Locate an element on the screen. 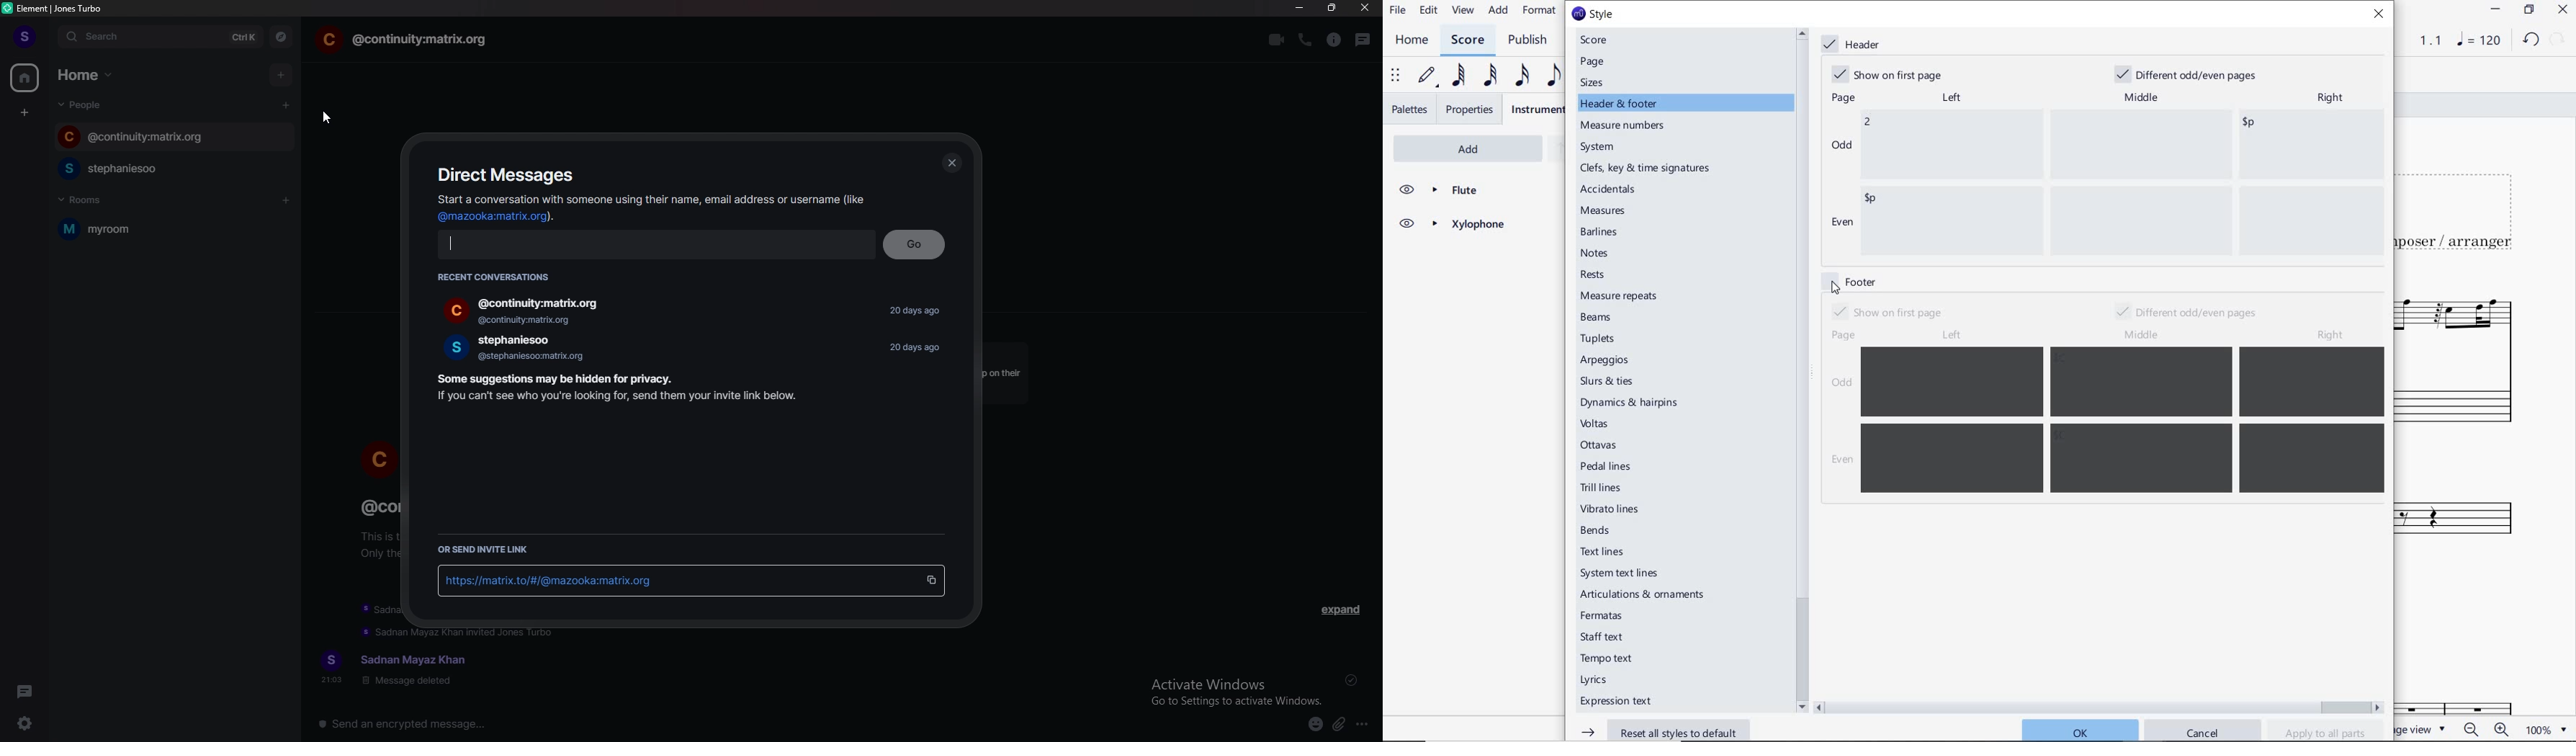 The image size is (2576, 756). EIGHTH NOTE is located at coordinates (1554, 75).